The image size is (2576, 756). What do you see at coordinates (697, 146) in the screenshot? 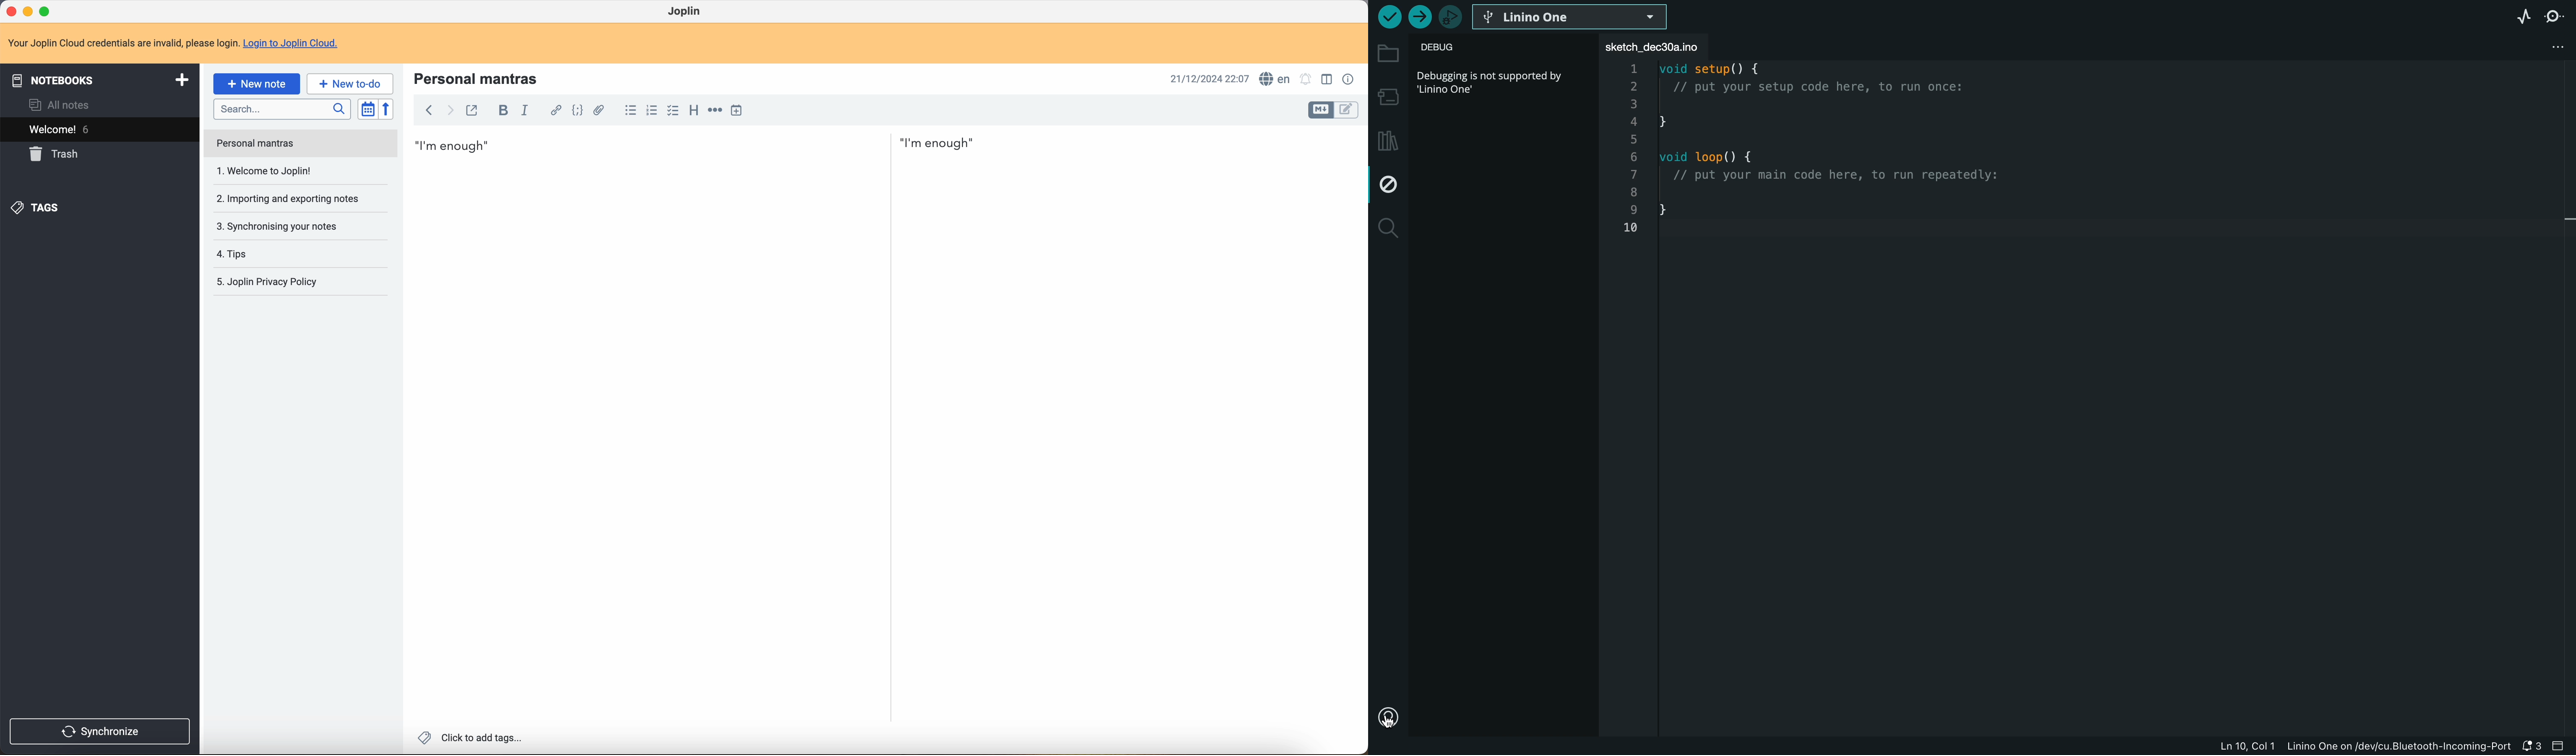
I see `I'm enough first mantra` at bounding box center [697, 146].